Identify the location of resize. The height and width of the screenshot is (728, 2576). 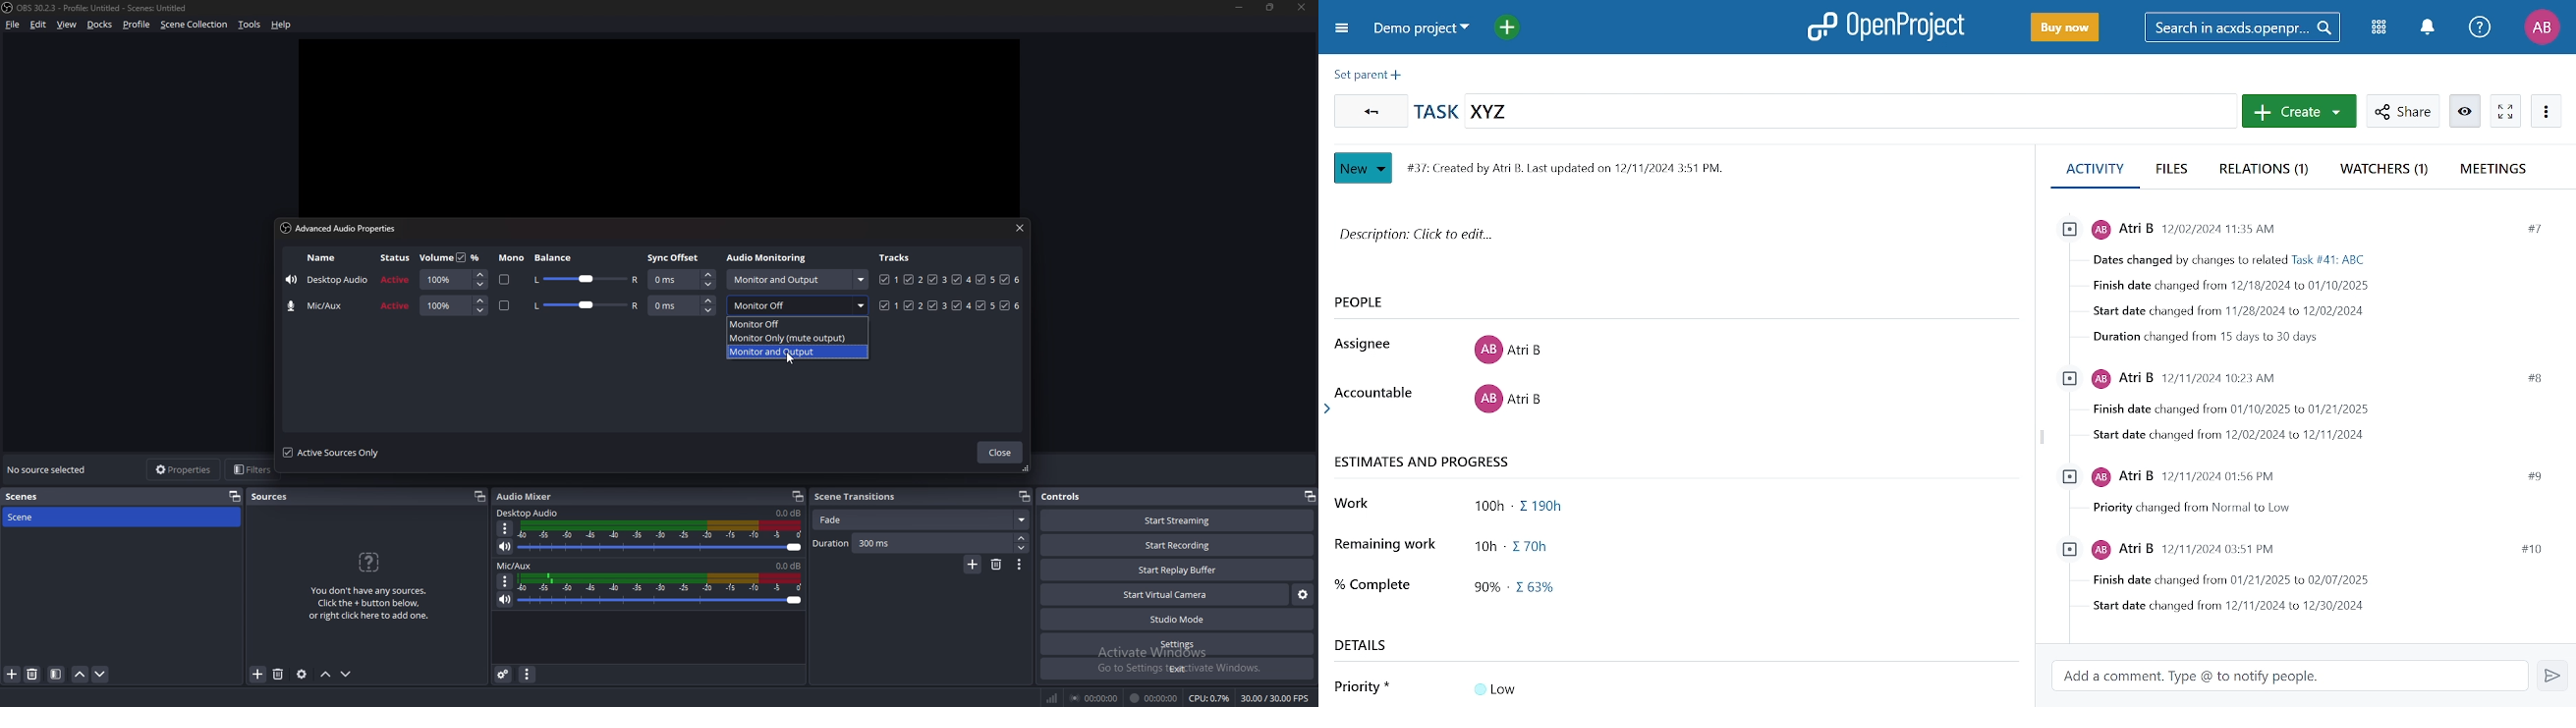
(1271, 7).